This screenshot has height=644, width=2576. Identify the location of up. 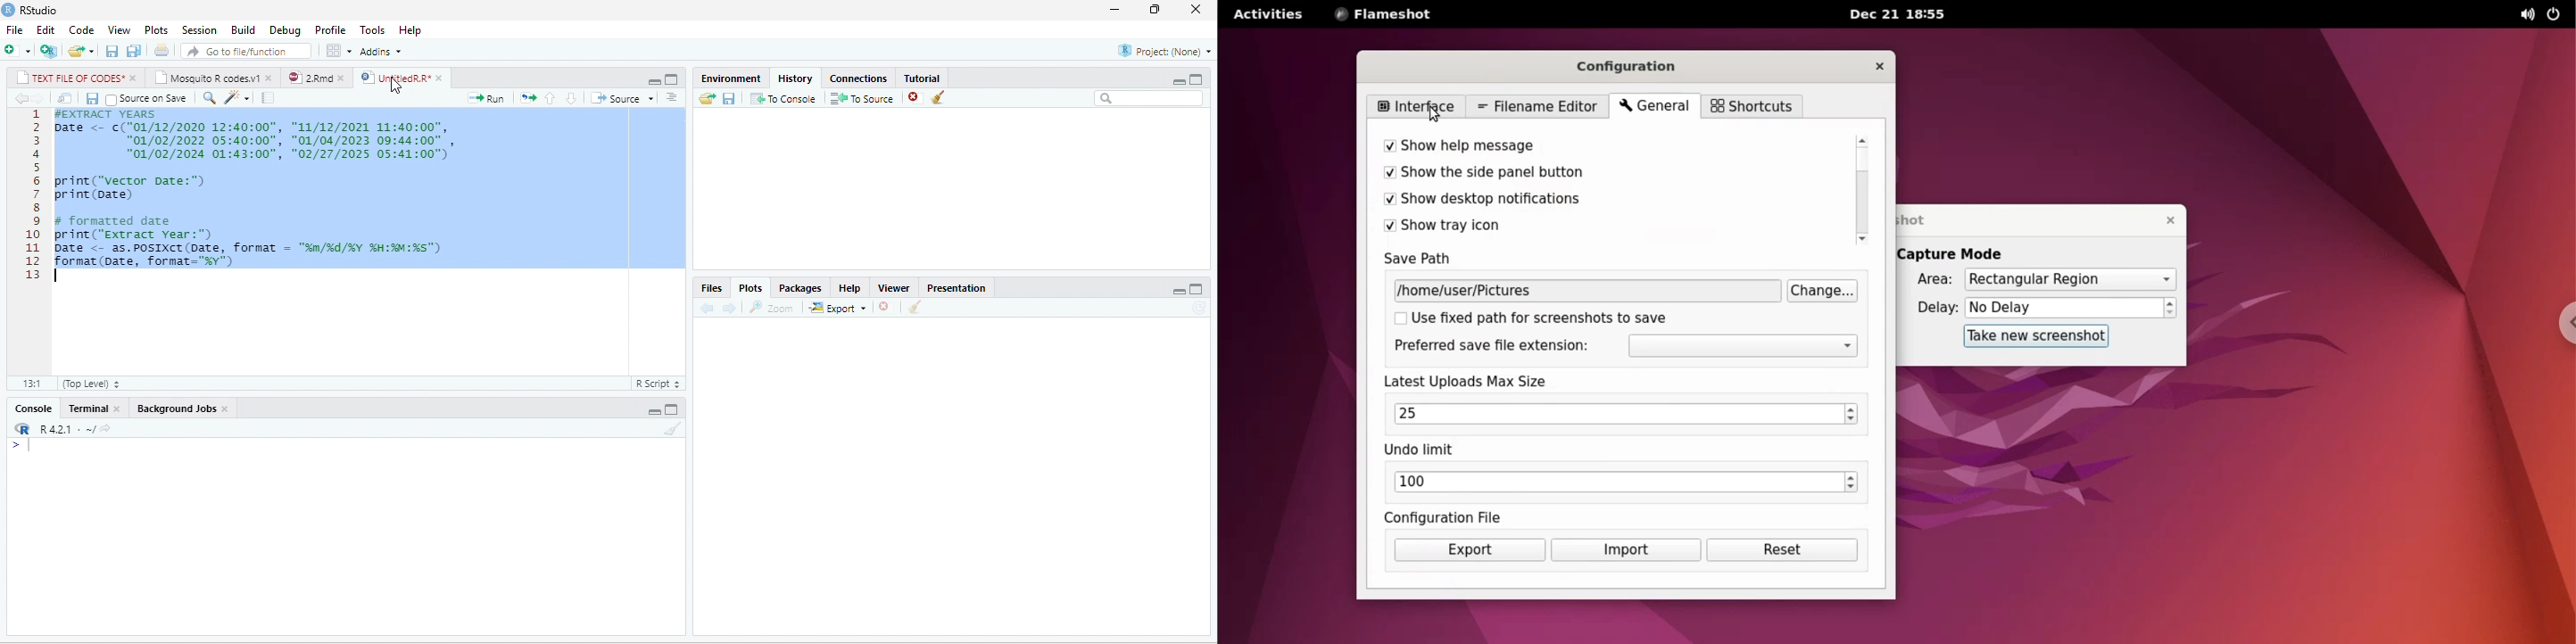
(550, 98).